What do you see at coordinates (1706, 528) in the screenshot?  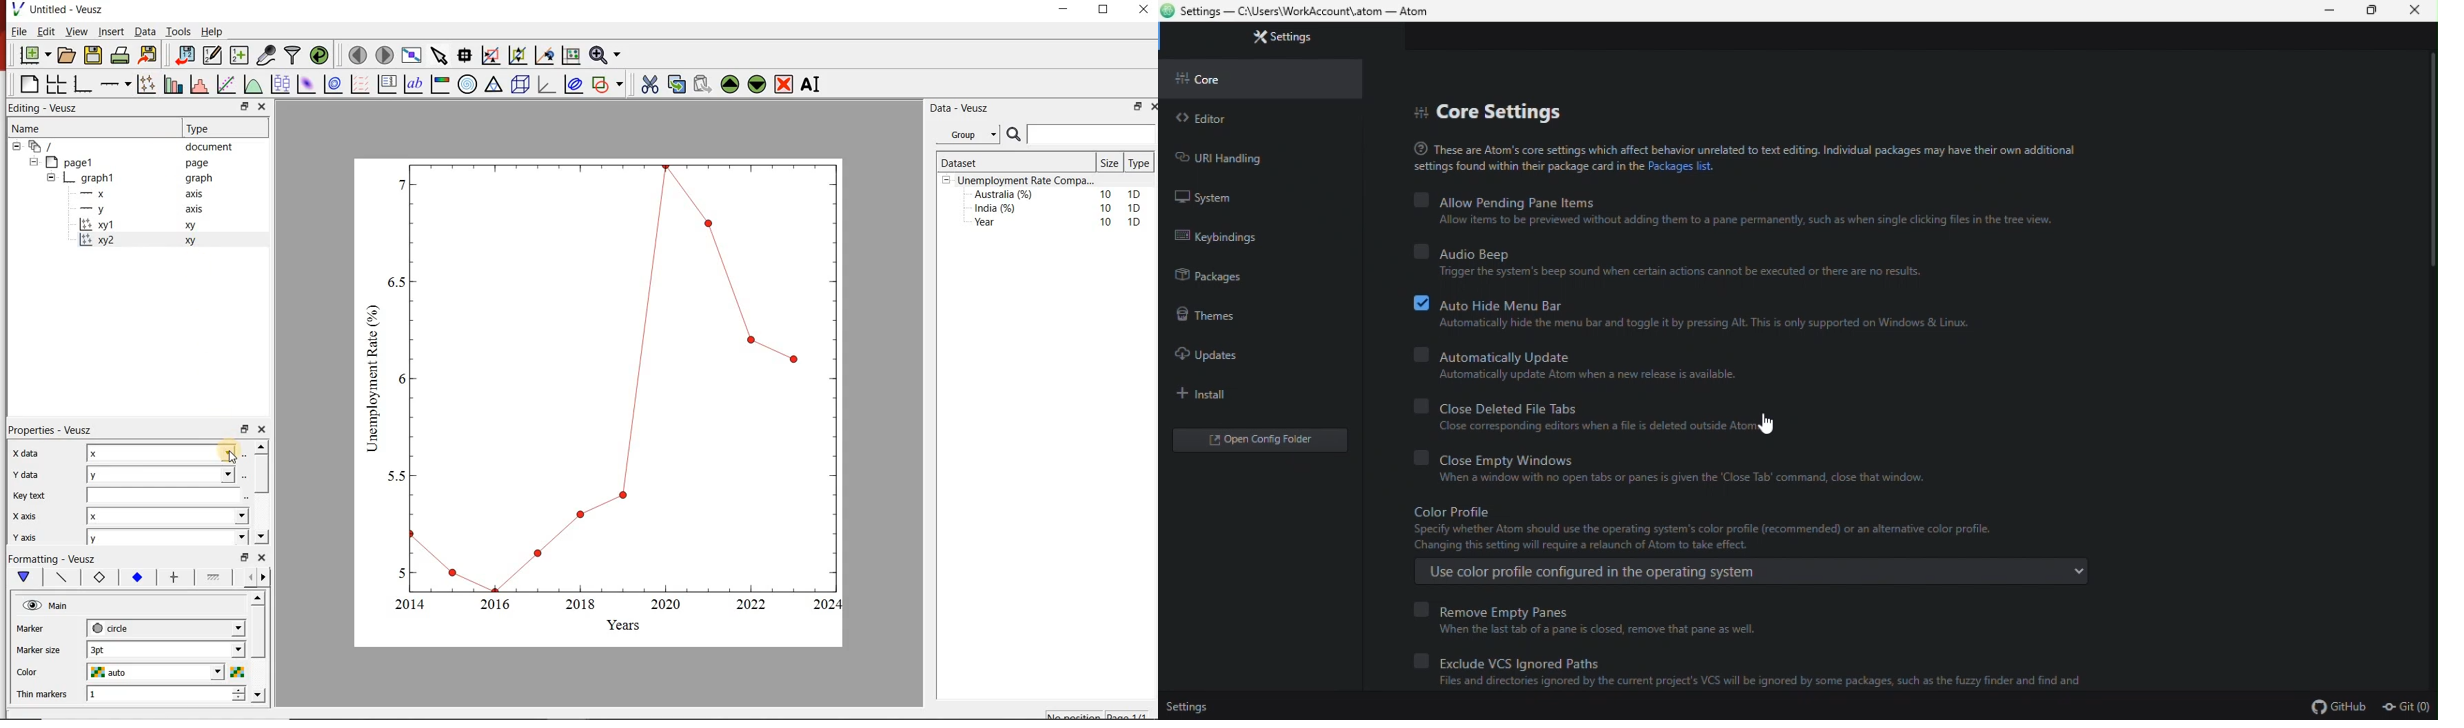 I see `Color profile Specify whether Atom should use the operating system's color profile (recommended) or an alternative color profile. Changing this setting will require a relaunch of Atom to take effect.` at bounding box center [1706, 528].